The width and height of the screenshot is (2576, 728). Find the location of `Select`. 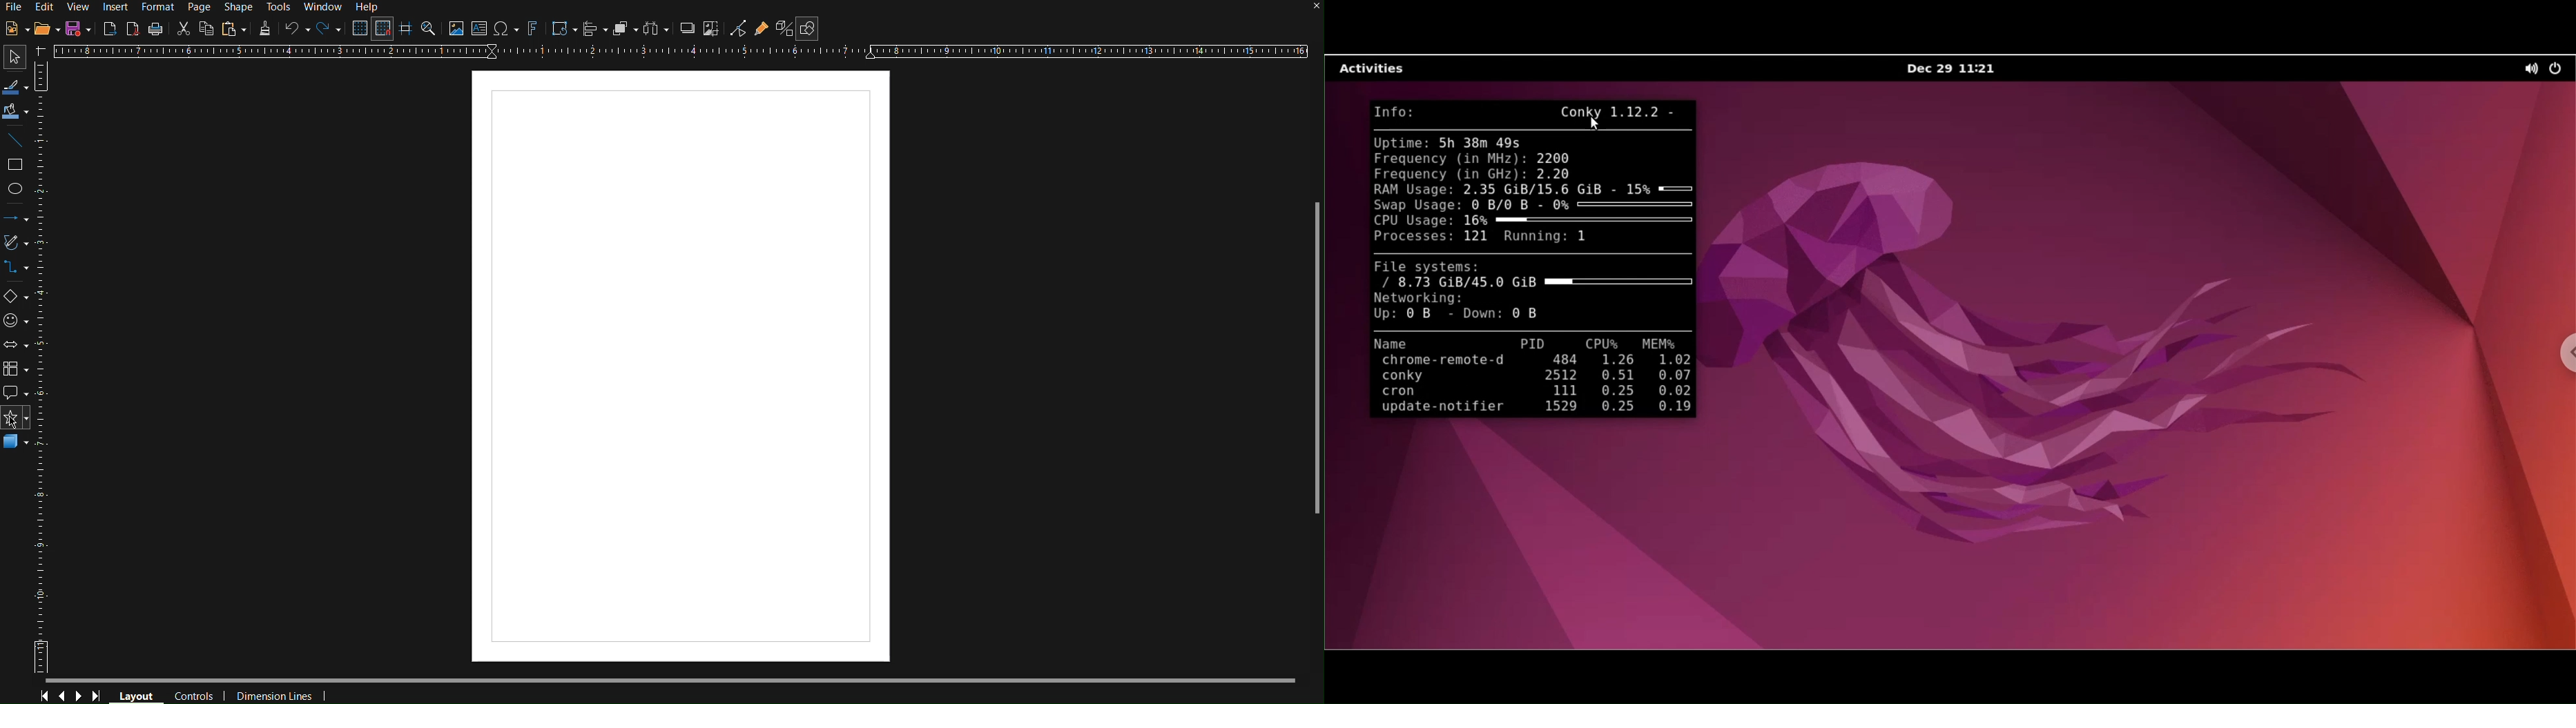

Select is located at coordinates (15, 88).